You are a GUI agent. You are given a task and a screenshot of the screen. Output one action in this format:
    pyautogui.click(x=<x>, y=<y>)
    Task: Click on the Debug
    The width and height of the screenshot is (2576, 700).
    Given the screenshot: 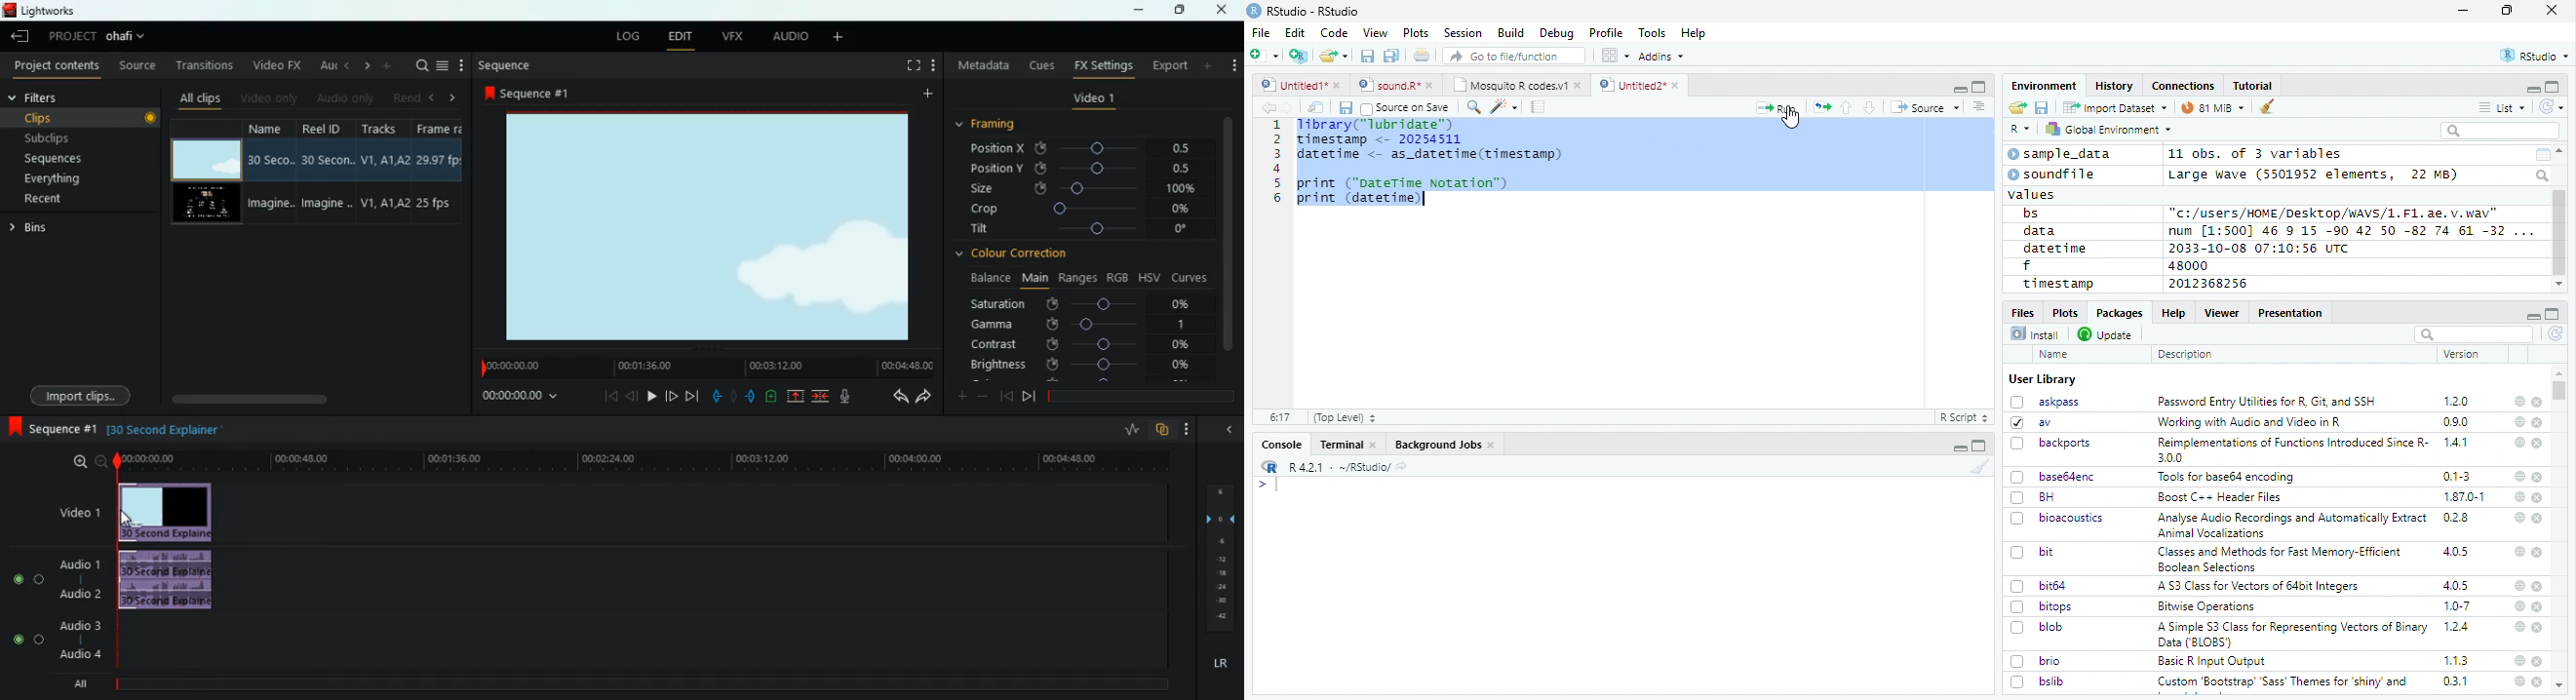 What is the action you would take?
    pyautogui.click(x=1557, y=33)
    